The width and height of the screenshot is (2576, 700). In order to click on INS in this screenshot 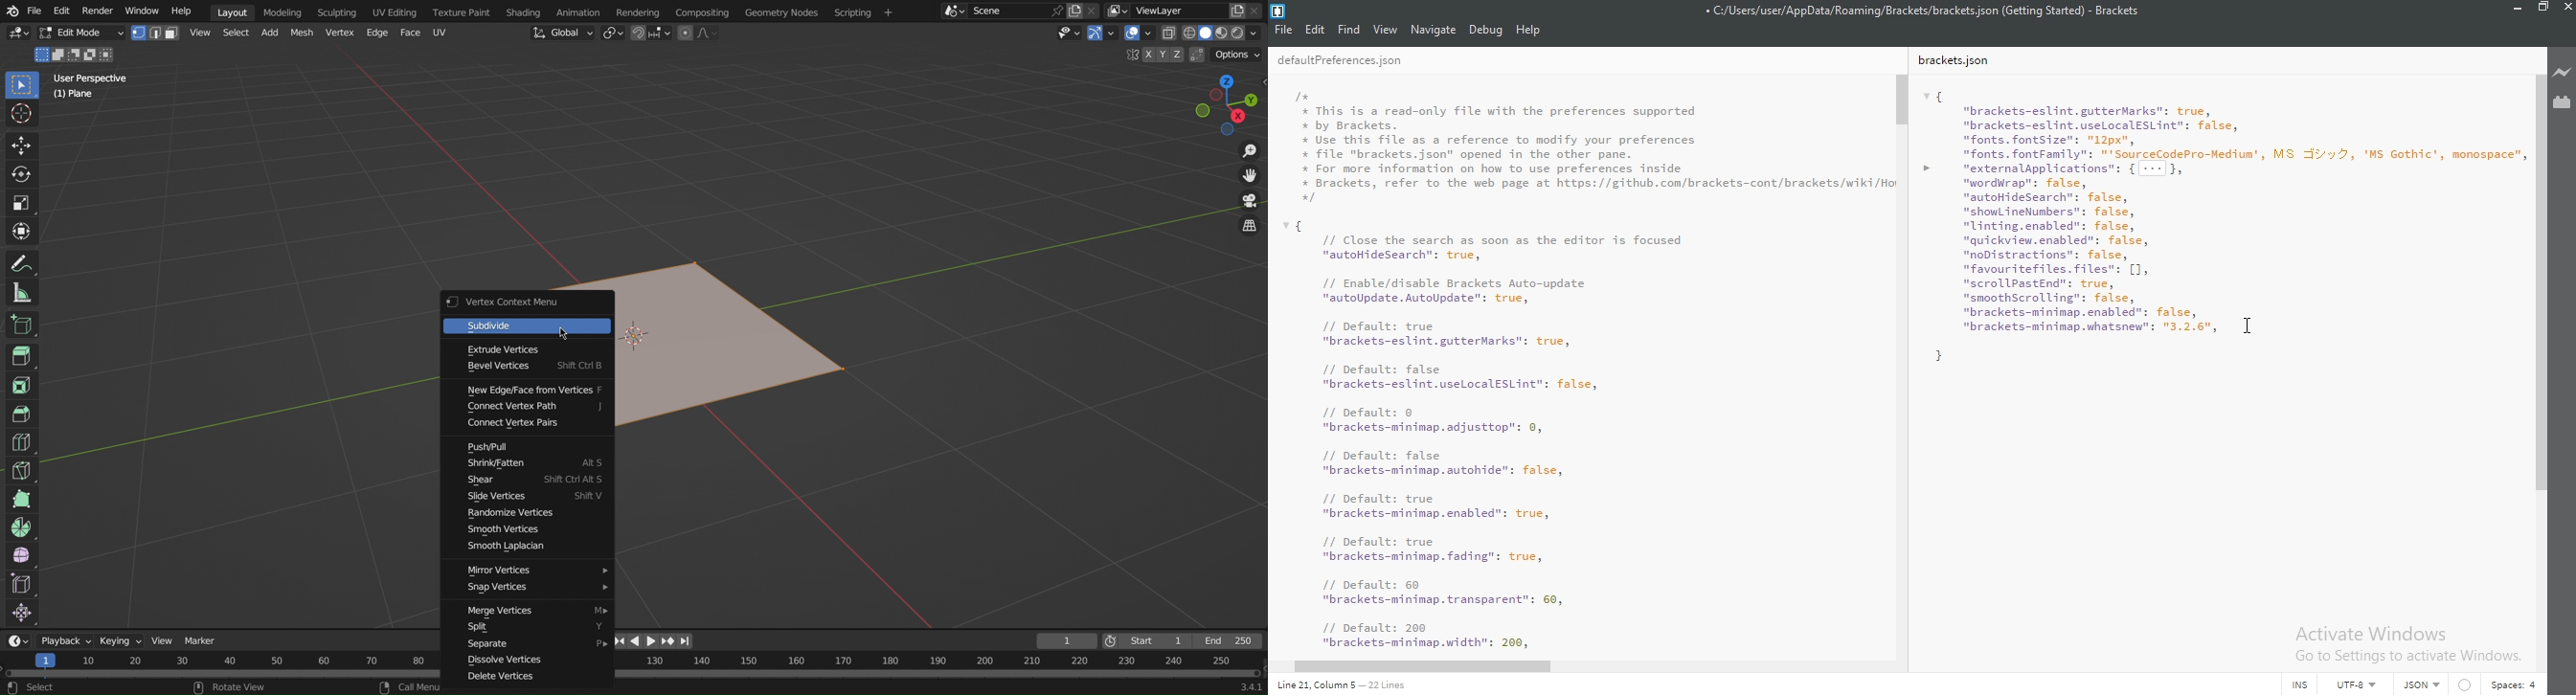, I will do `click(2299, 684)`.